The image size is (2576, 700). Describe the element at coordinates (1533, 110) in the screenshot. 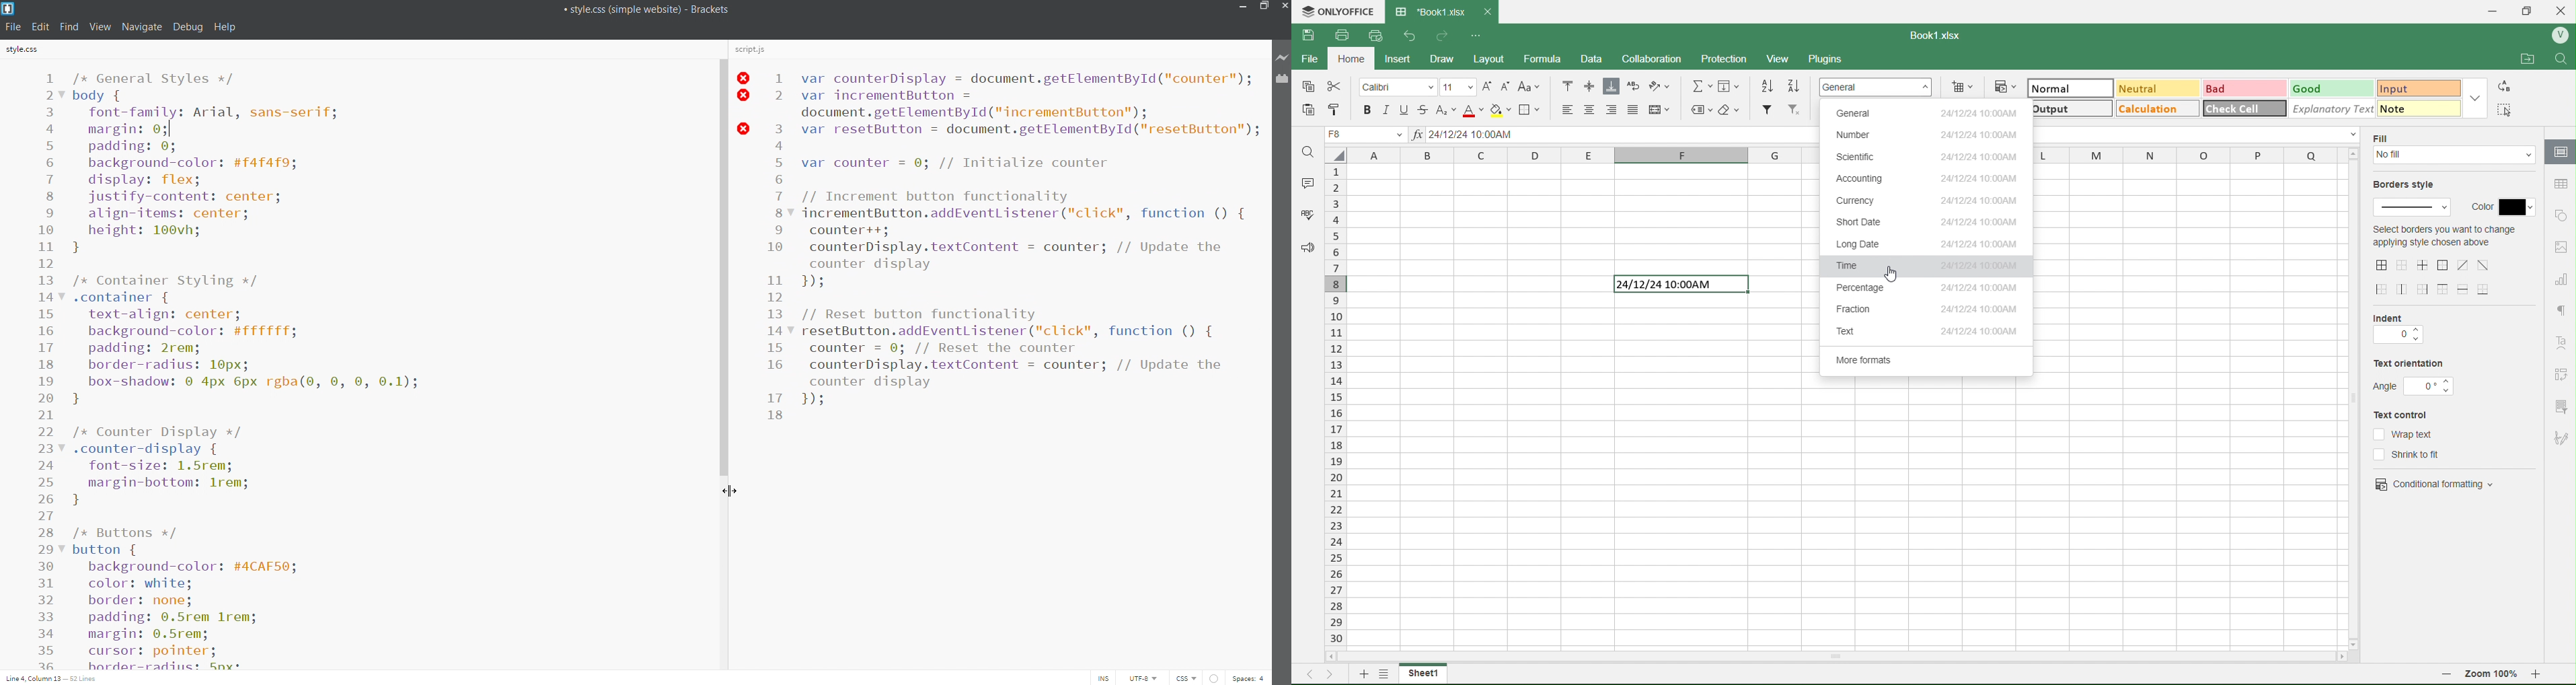

I see `Borders` at that location.